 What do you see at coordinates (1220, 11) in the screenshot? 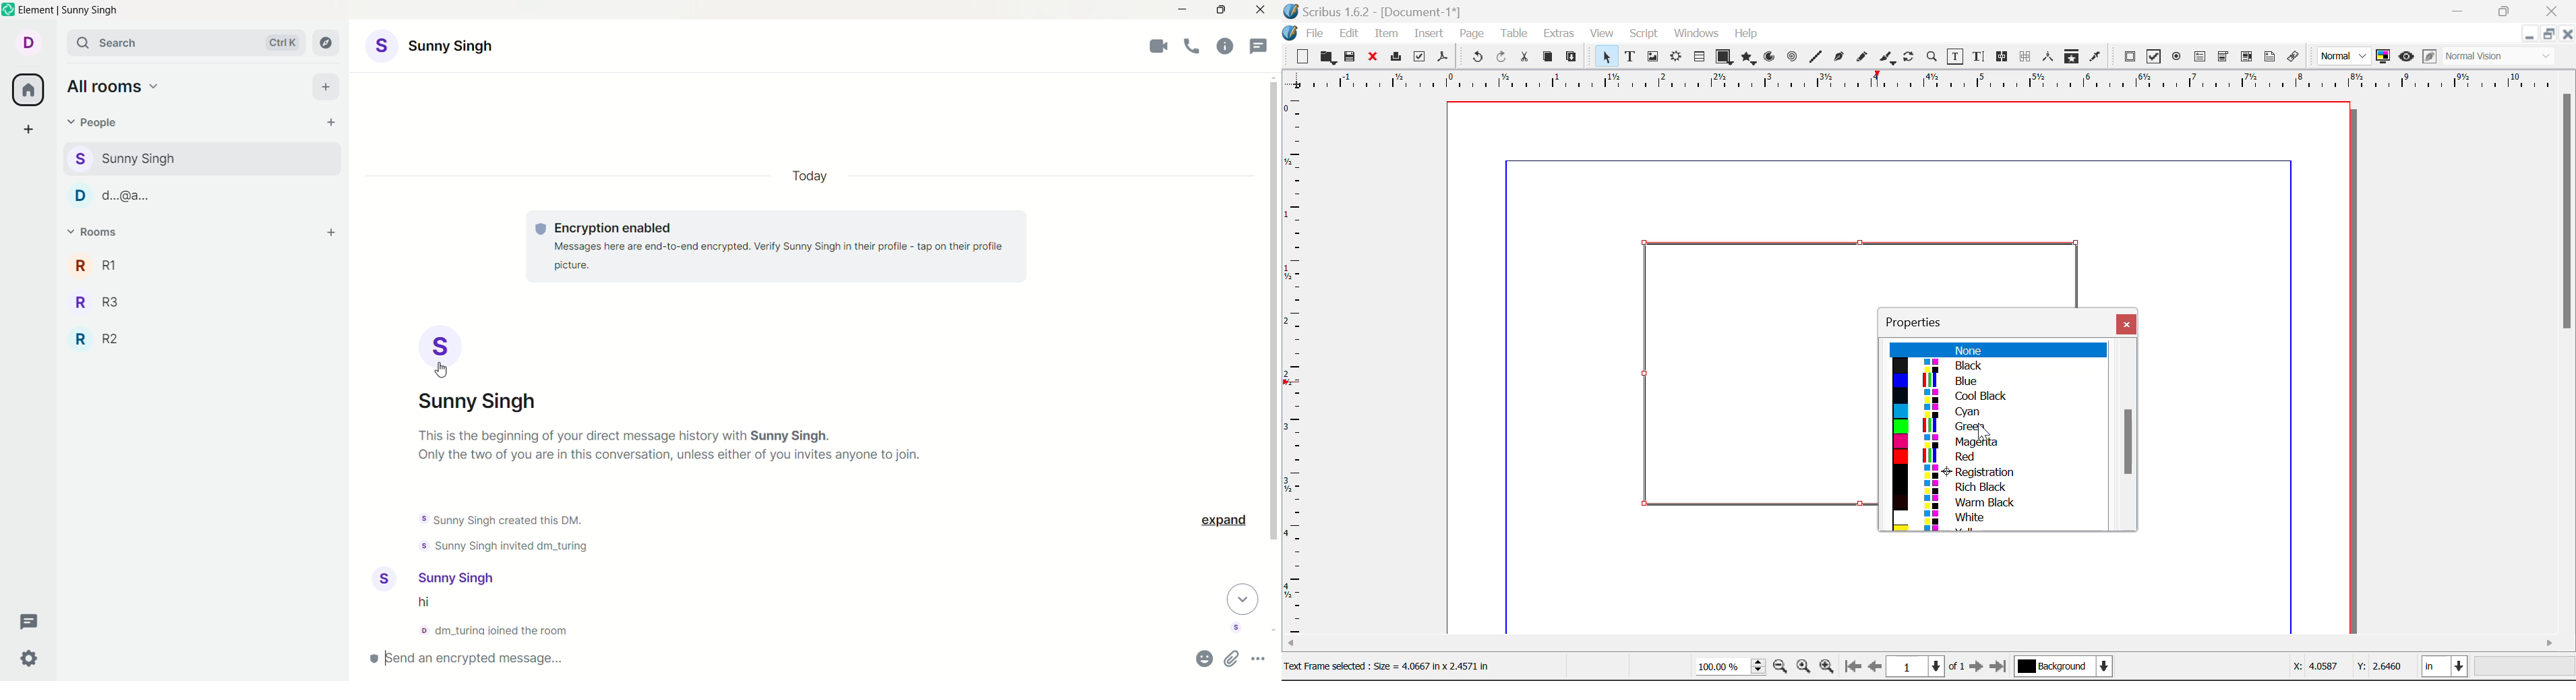
I see `maximize` at bounding box center [1220, 11].